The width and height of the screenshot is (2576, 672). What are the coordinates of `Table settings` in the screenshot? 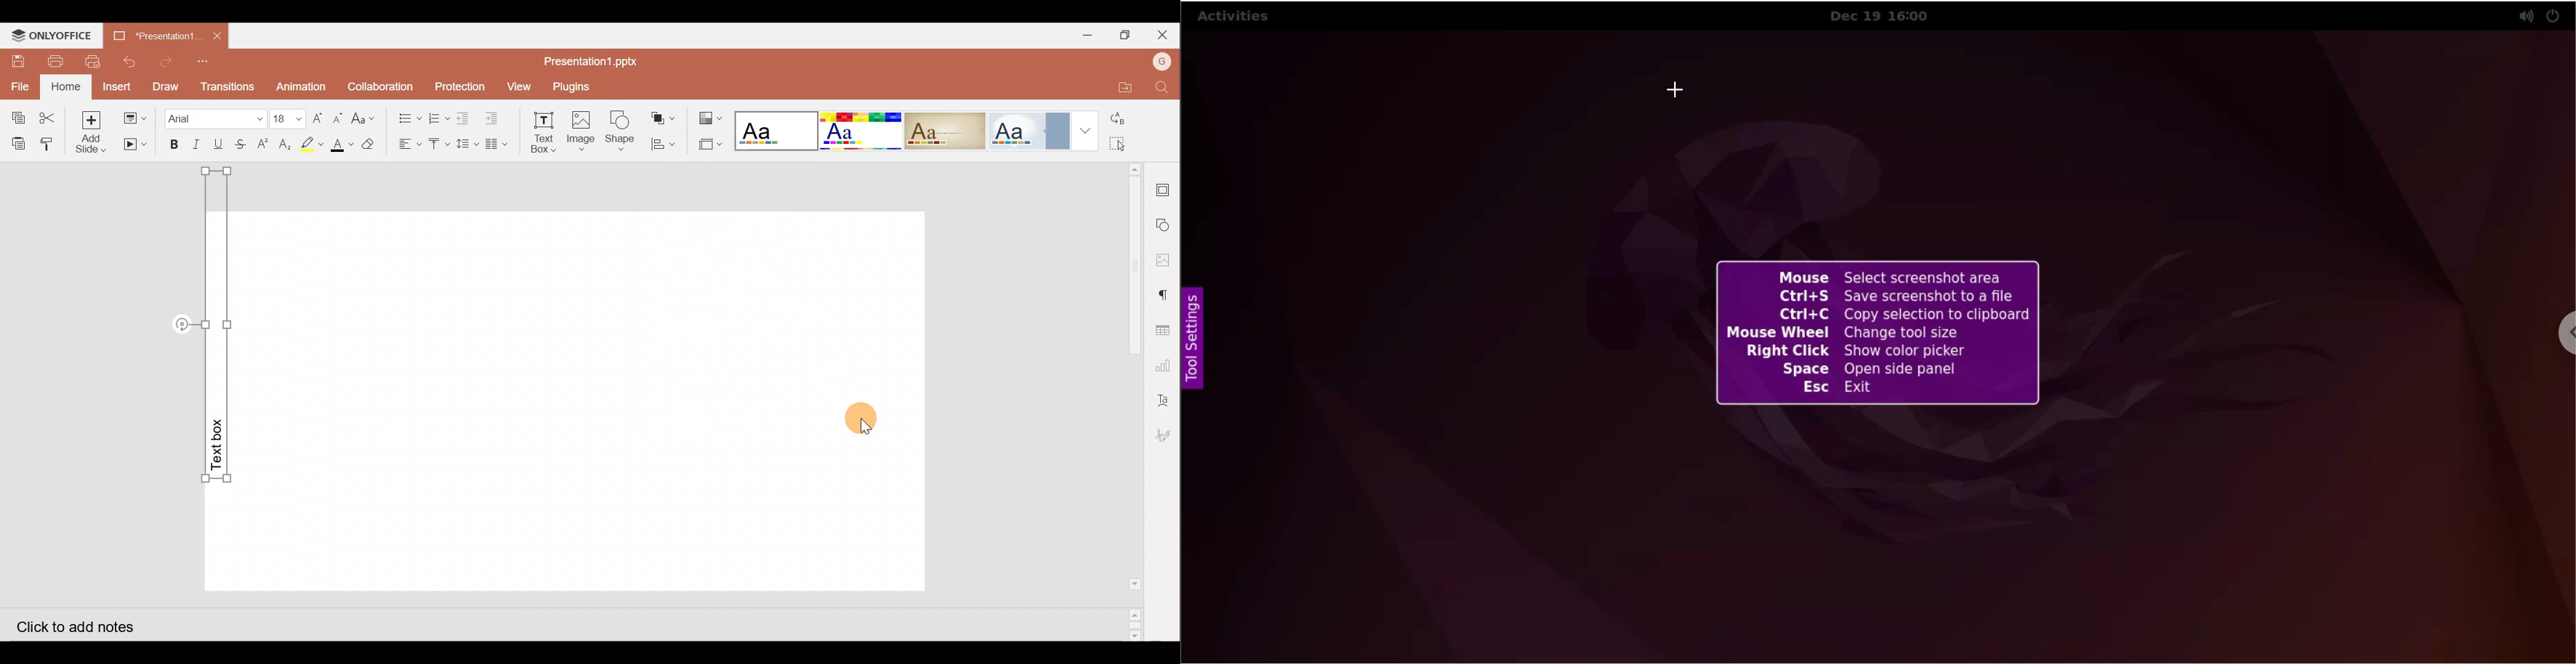 It's located at (1166, 328).